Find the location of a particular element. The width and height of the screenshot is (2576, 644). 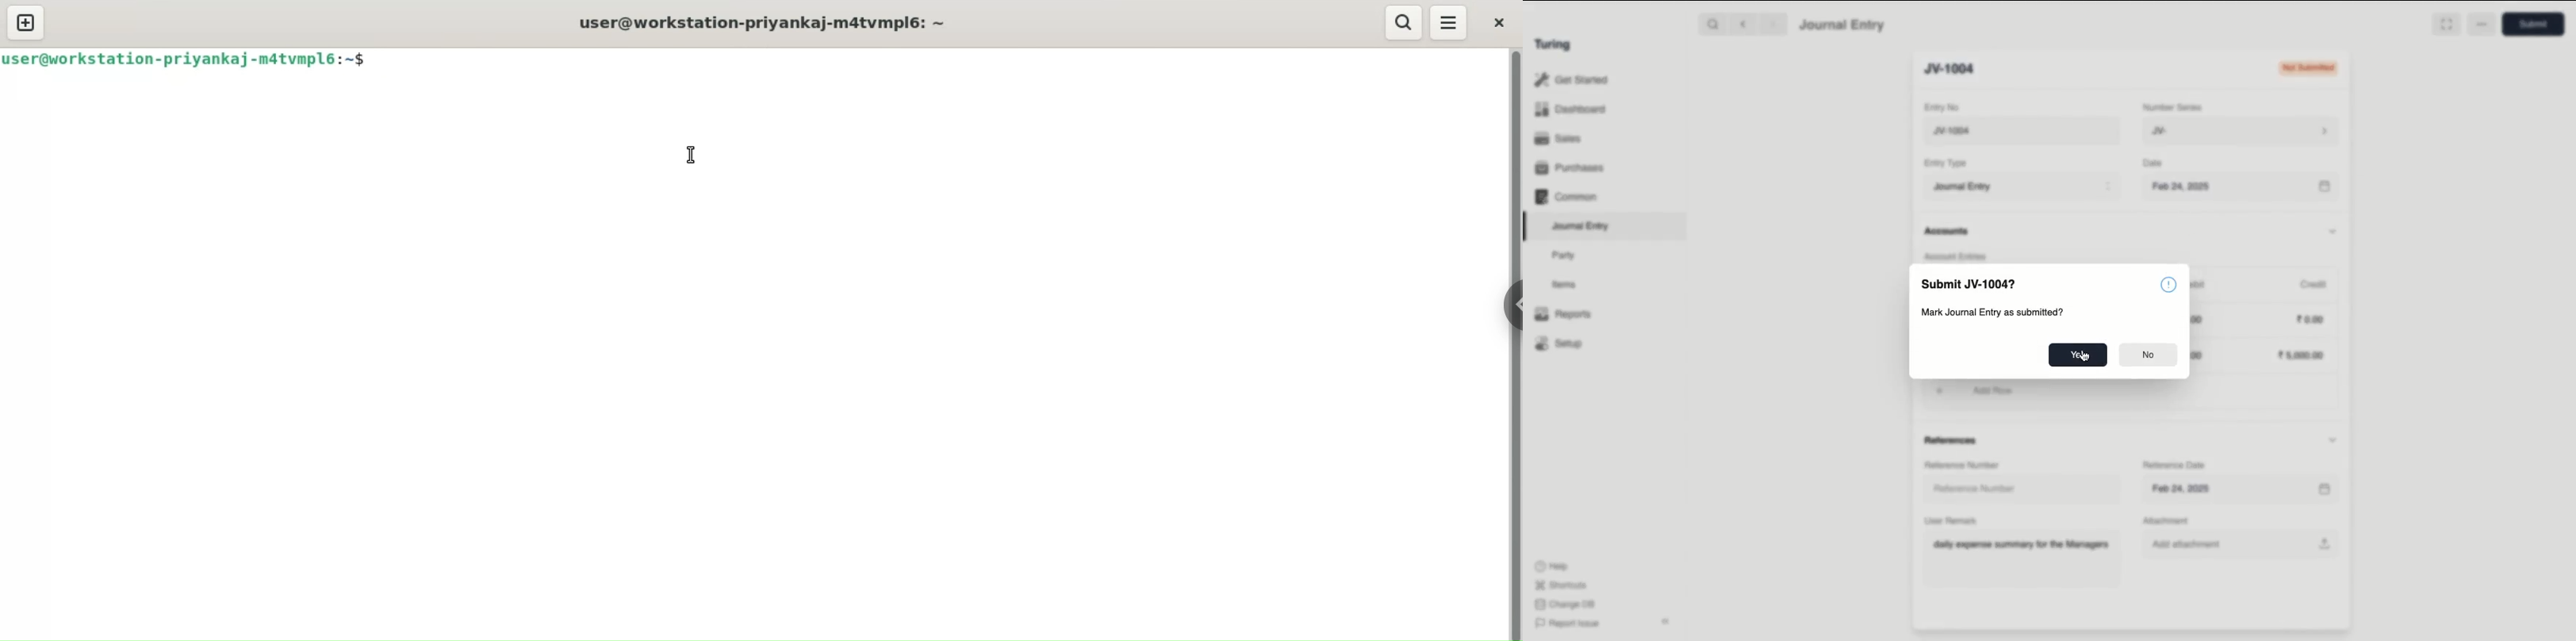

Items is located at coordinates (1564, 284).